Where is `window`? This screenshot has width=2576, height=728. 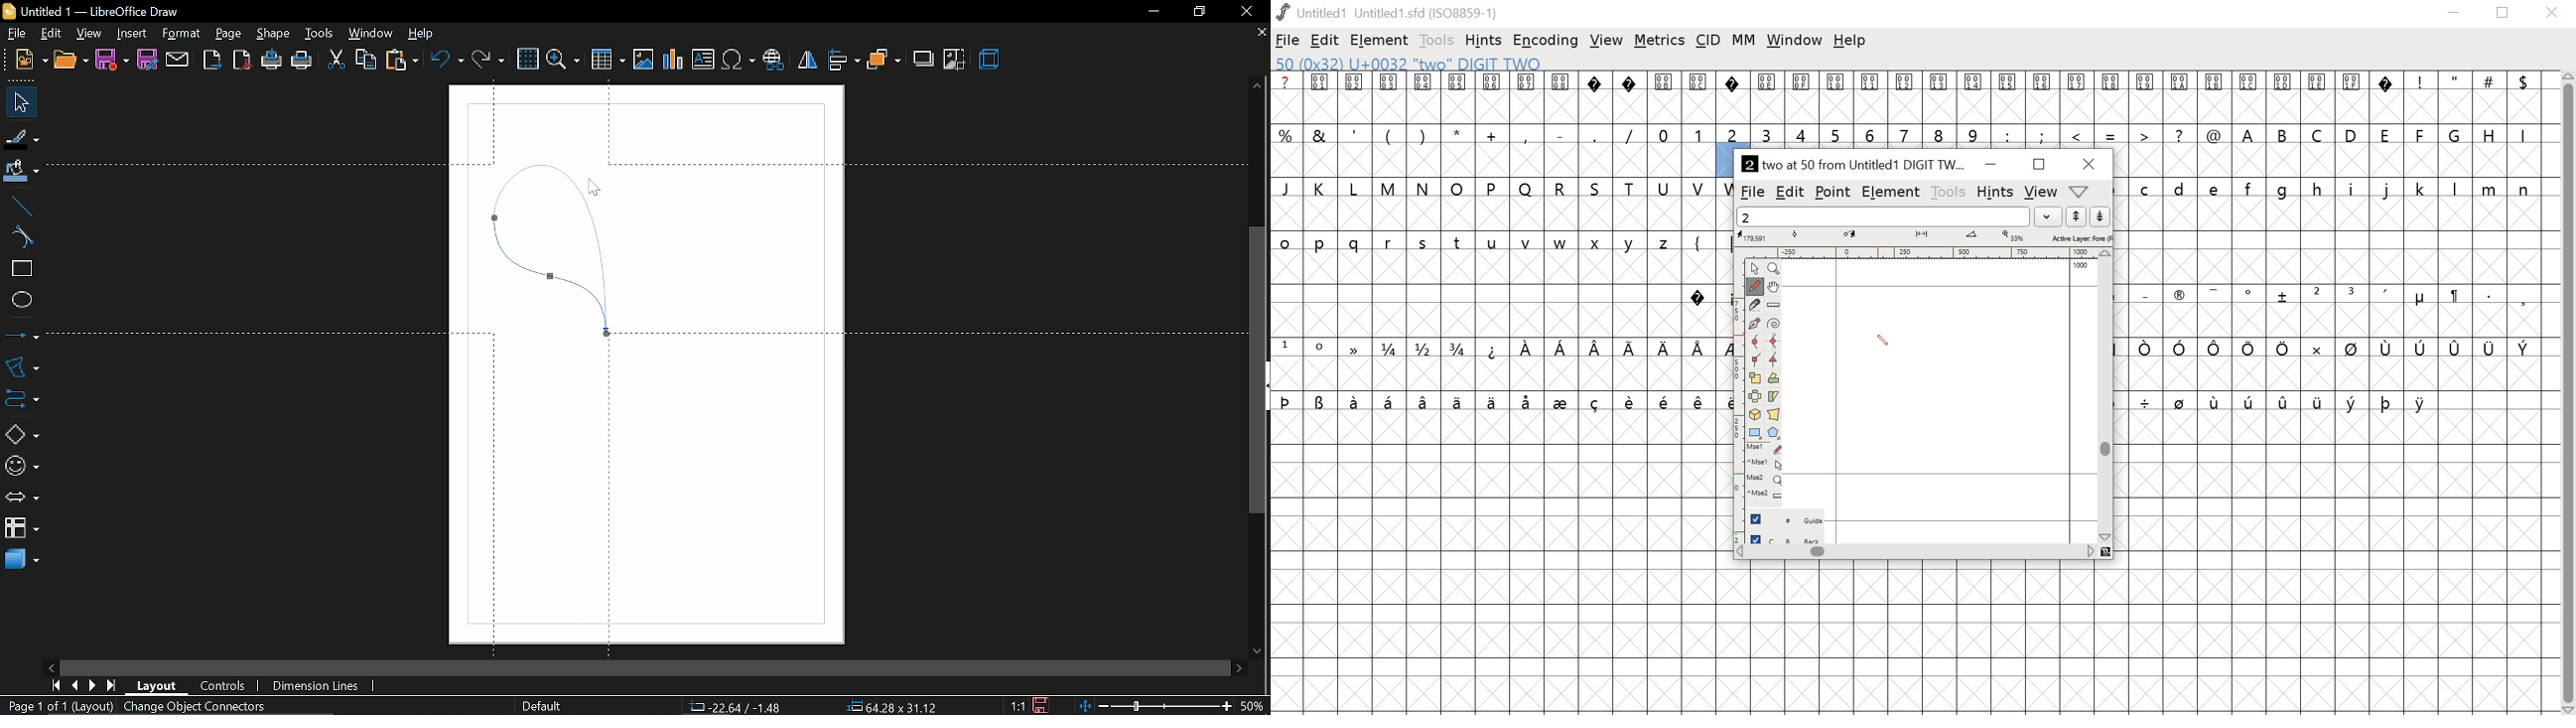 window is located at coordinates (368, 34).